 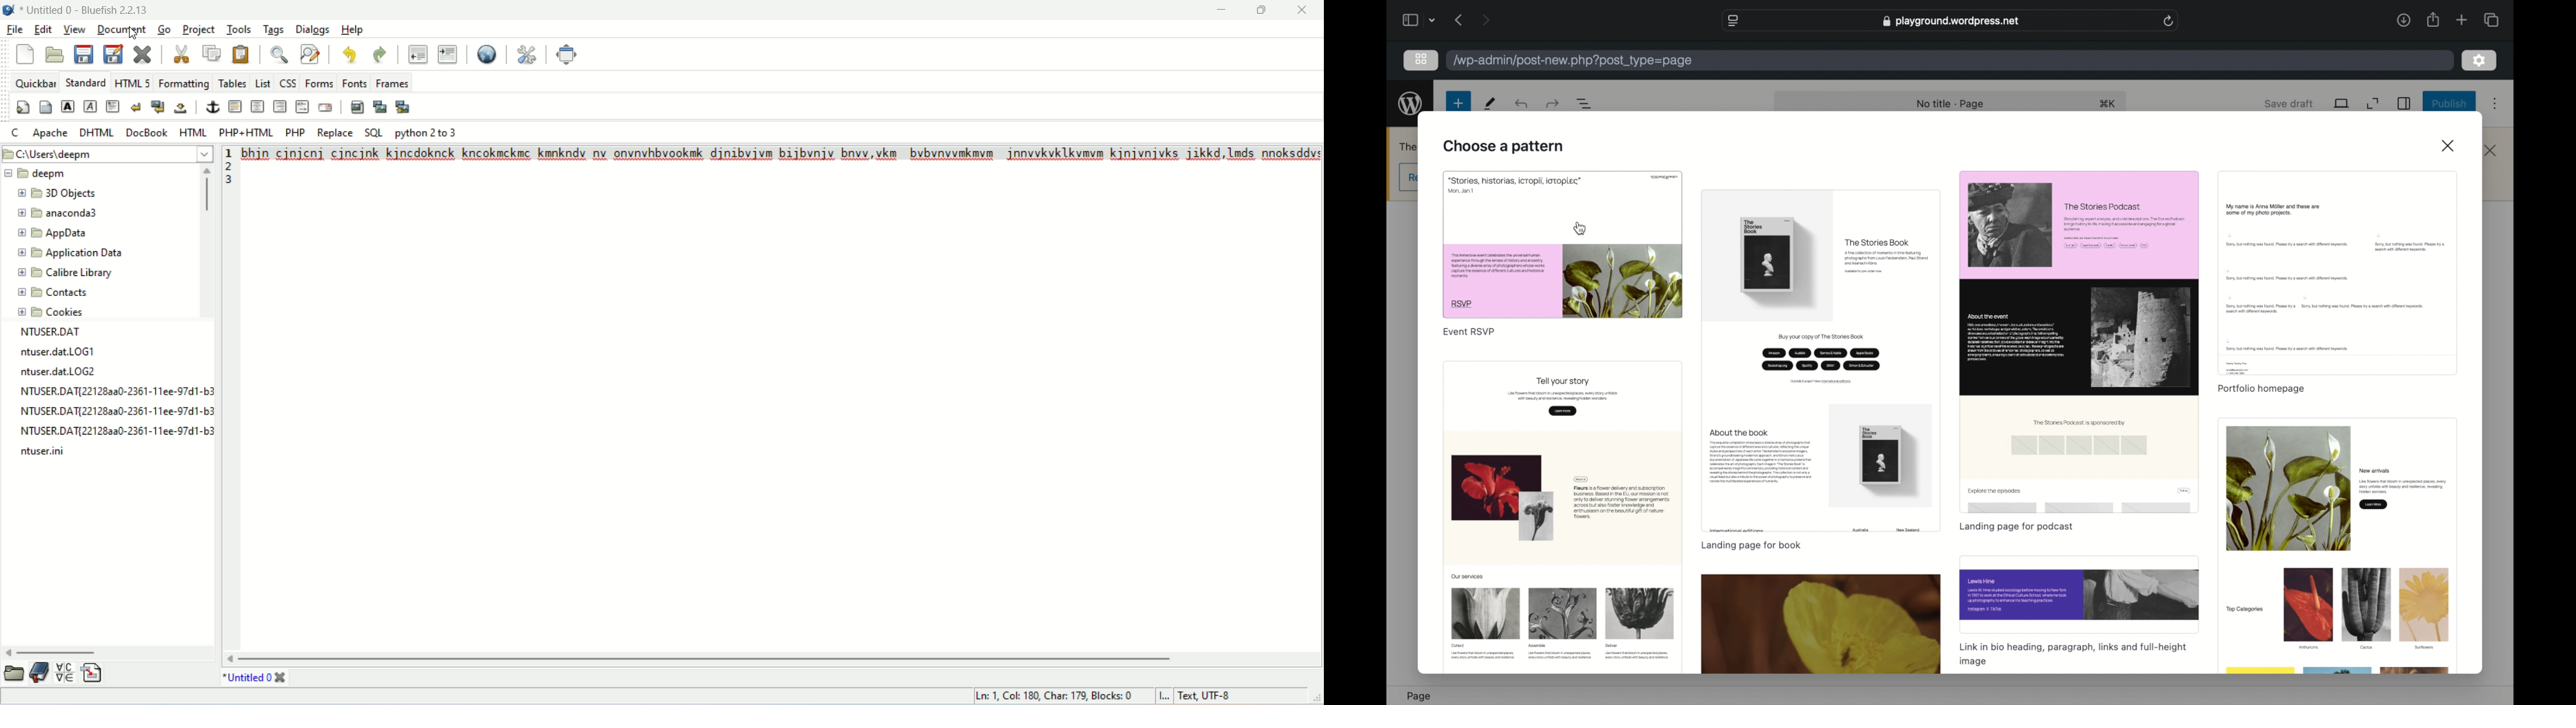 I want to click on application data, so click(x=70, y=252).